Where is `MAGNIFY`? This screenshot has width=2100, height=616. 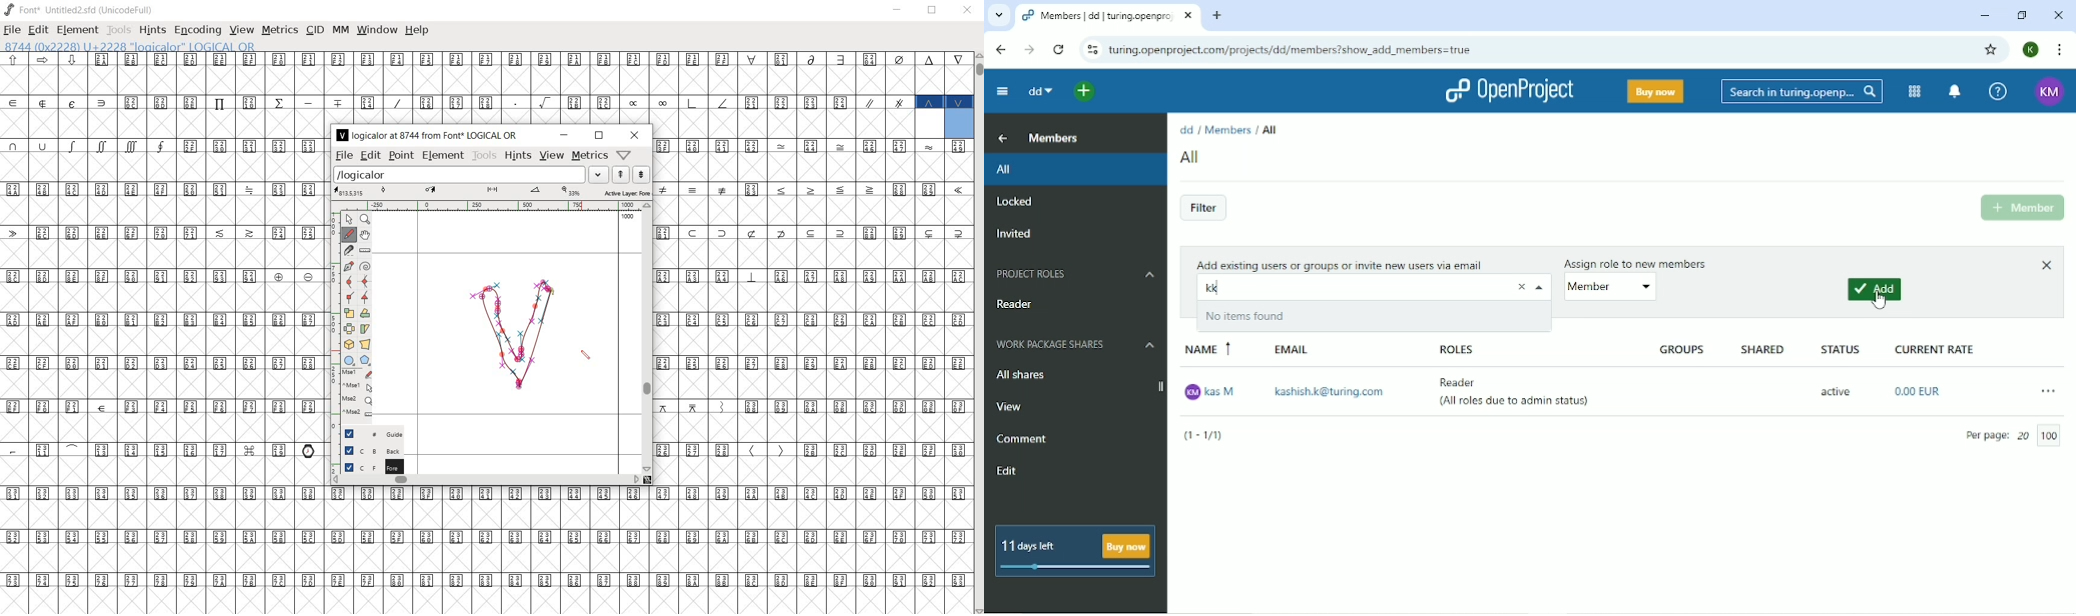 MAGNIFY is located at coordinates (366, 220).